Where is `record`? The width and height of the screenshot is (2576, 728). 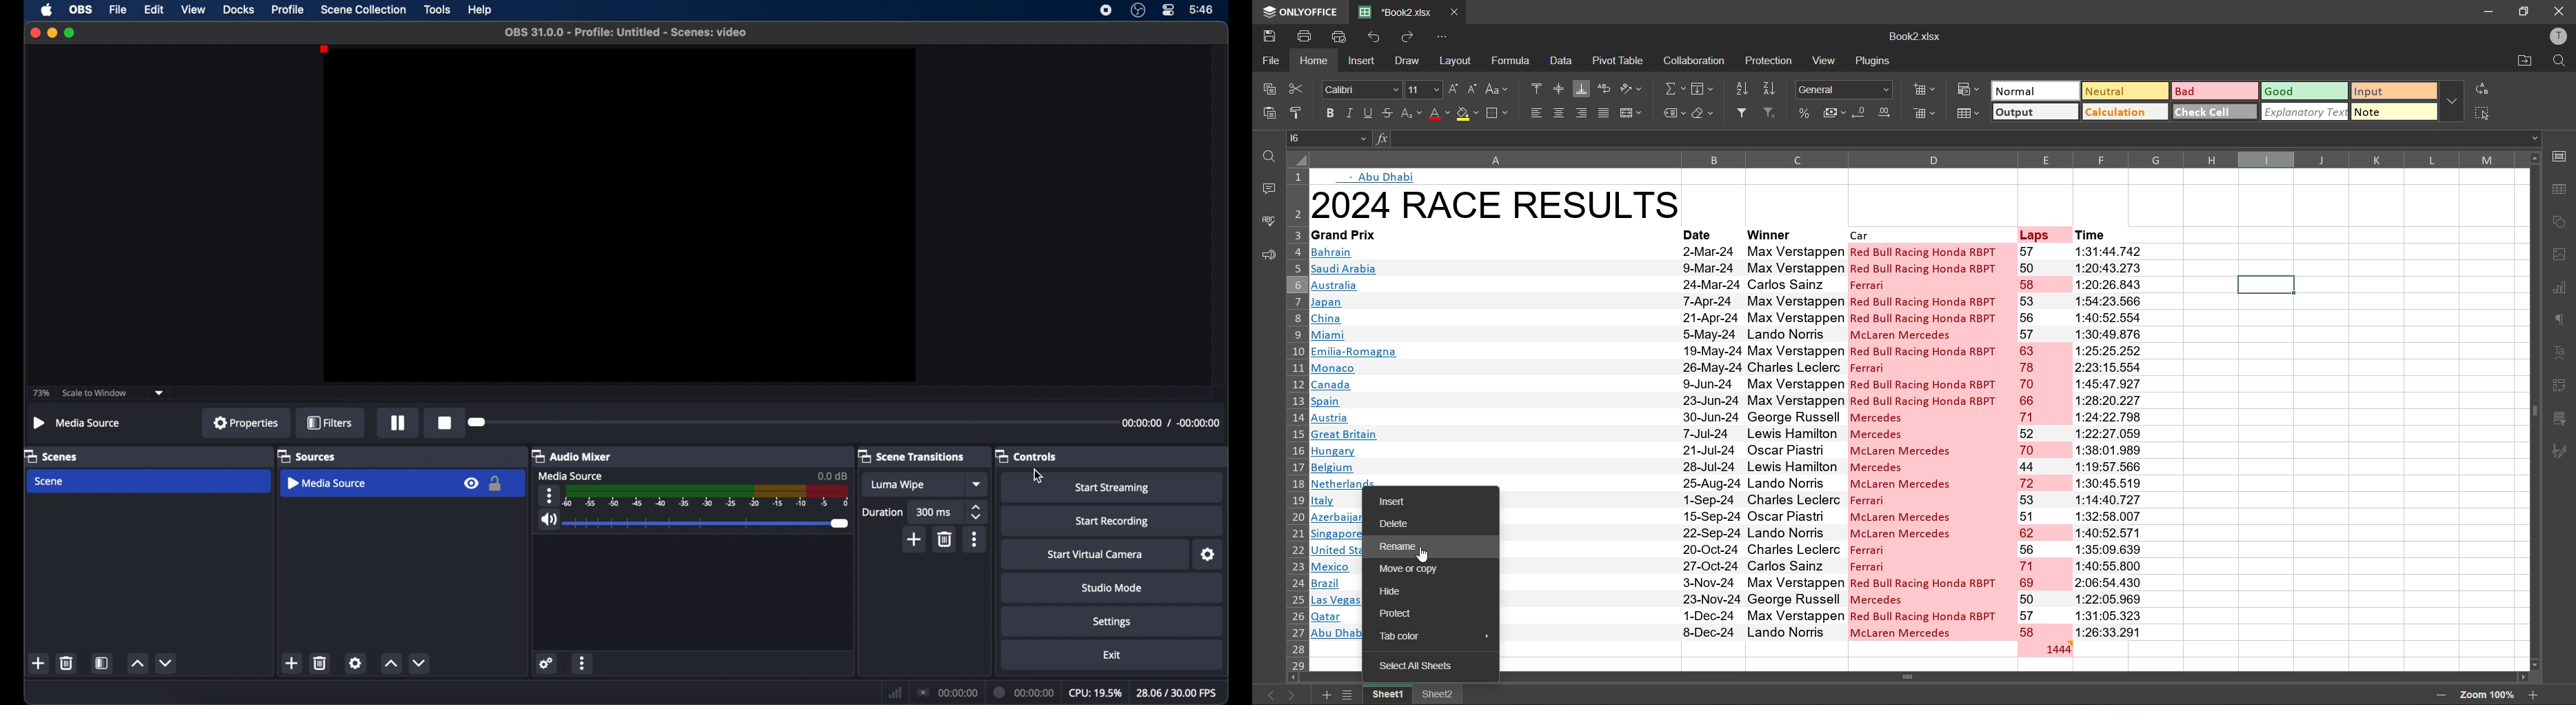
record is located at coordinates (446, 422).